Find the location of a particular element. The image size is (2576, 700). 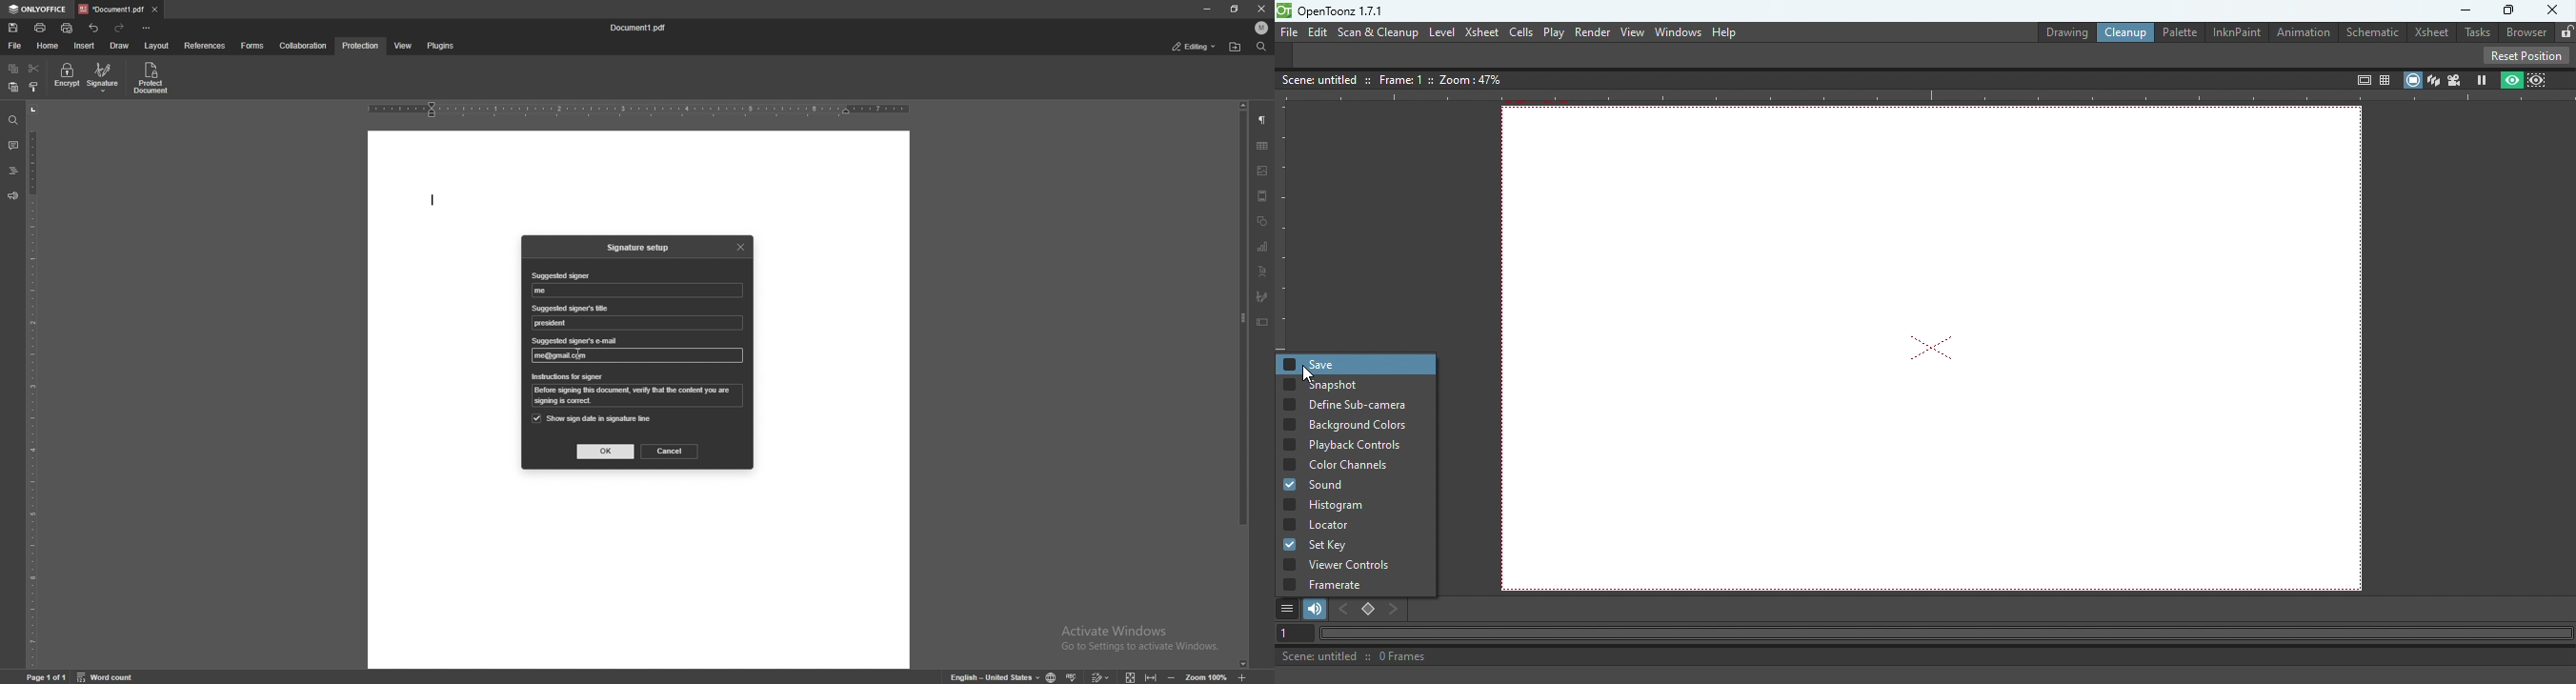

image is located at coordinates (1263, 171).